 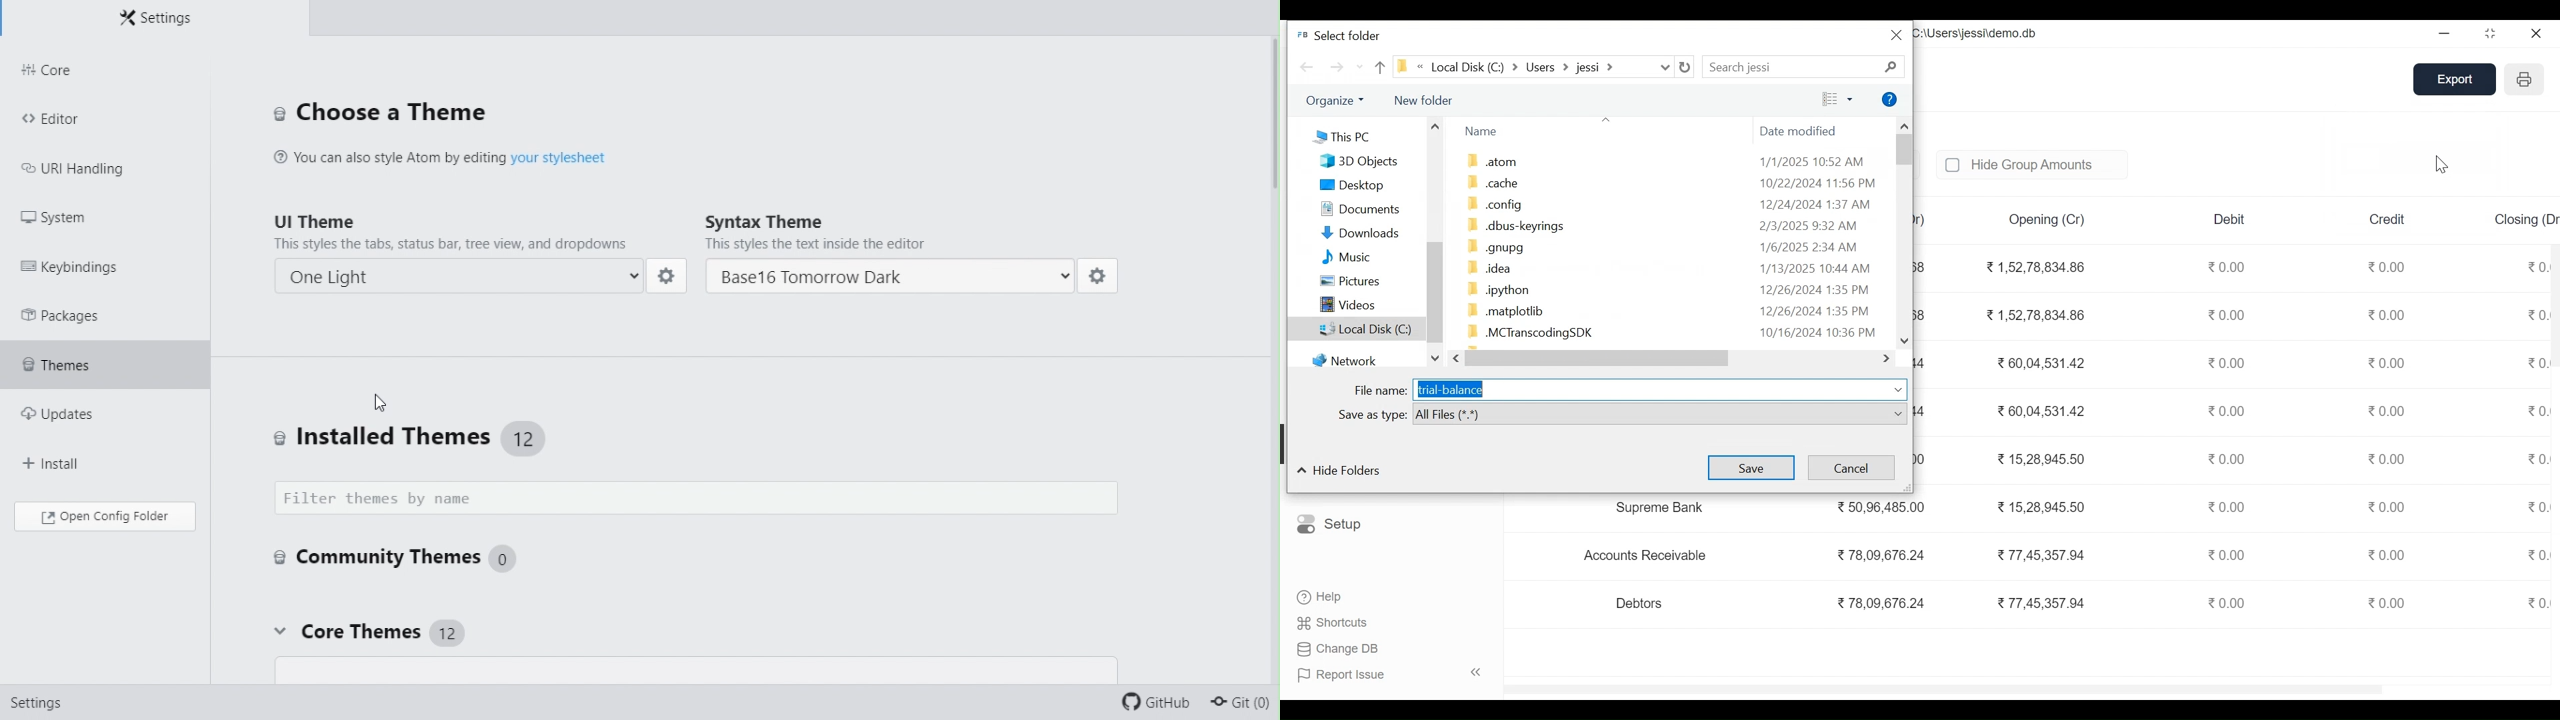 I want to click on Close, so click(x=1897, y=35).